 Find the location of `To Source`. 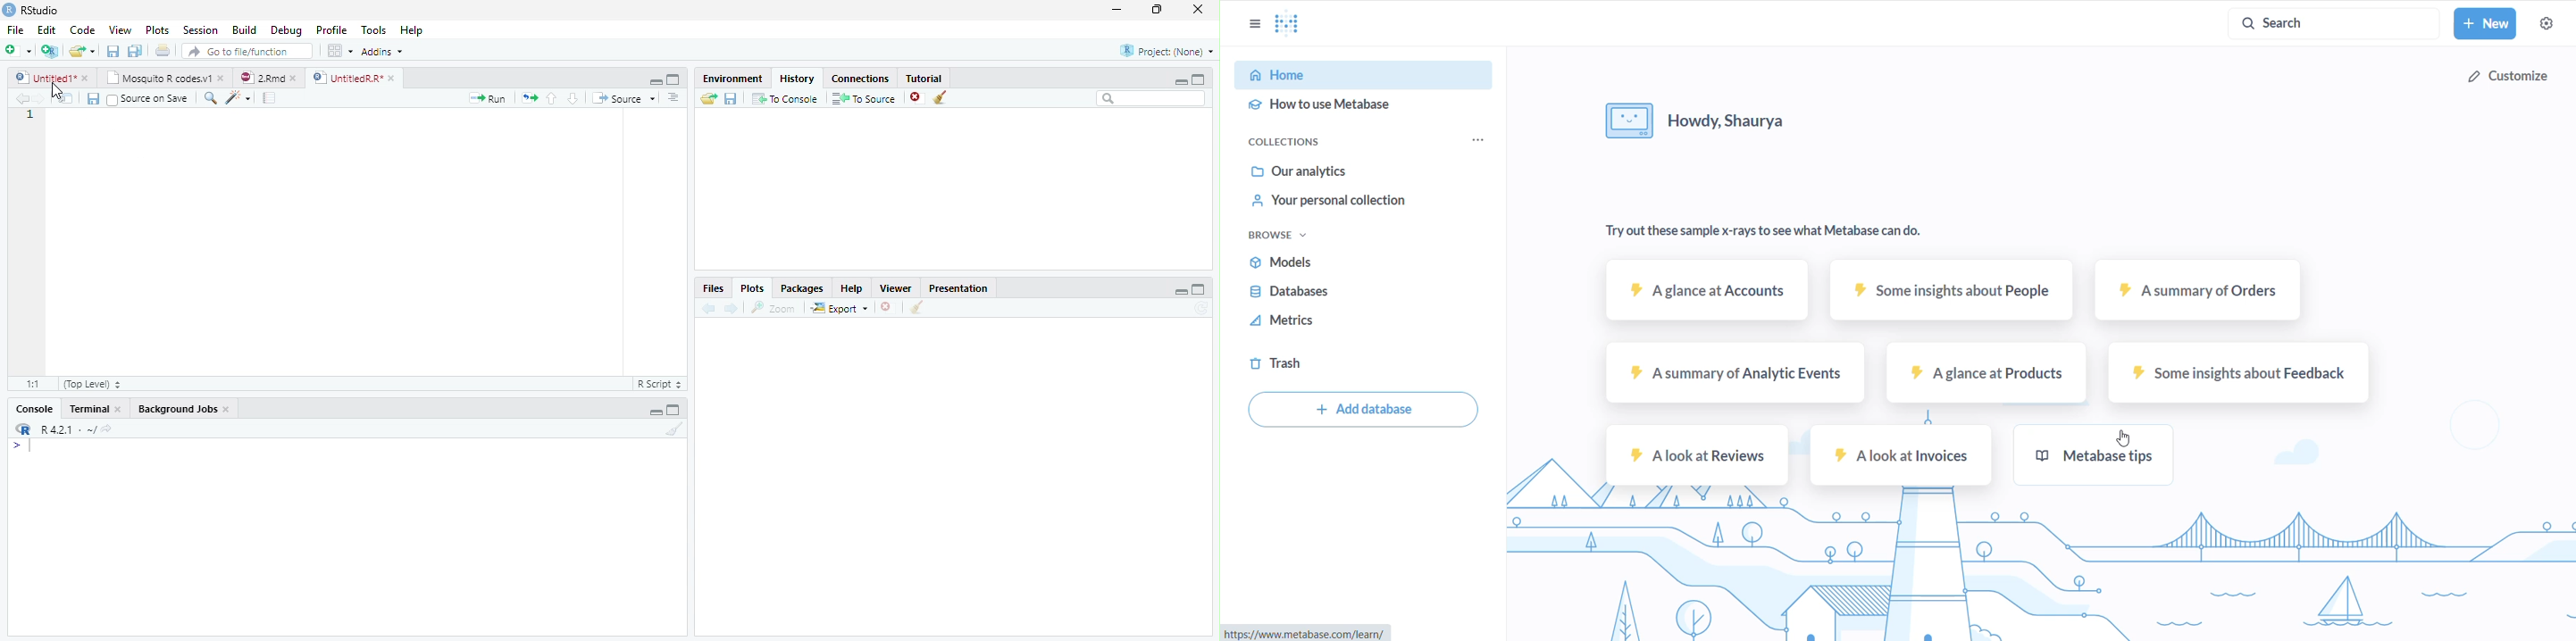

To Source is located at coordinates (865, 98).